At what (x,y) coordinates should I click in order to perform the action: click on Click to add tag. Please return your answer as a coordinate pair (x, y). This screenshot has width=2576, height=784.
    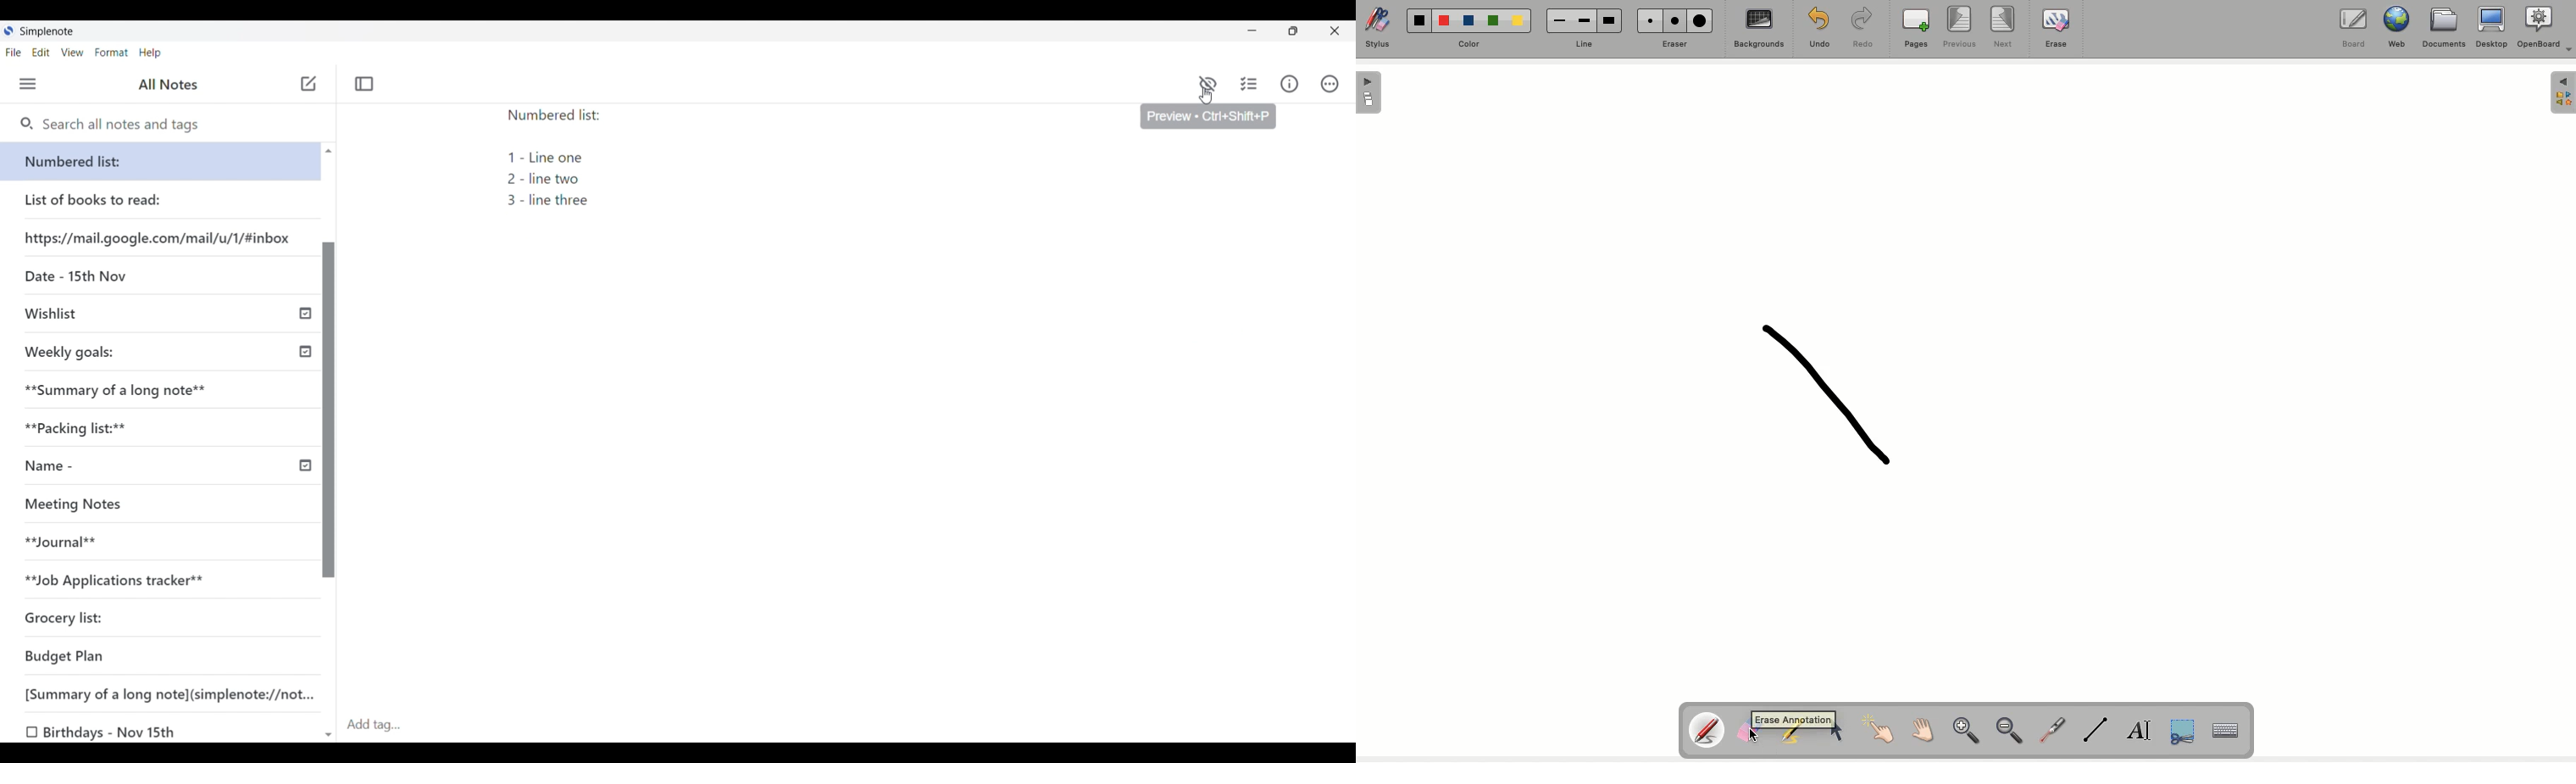
    Looking at the image, I should click on (848, 726).